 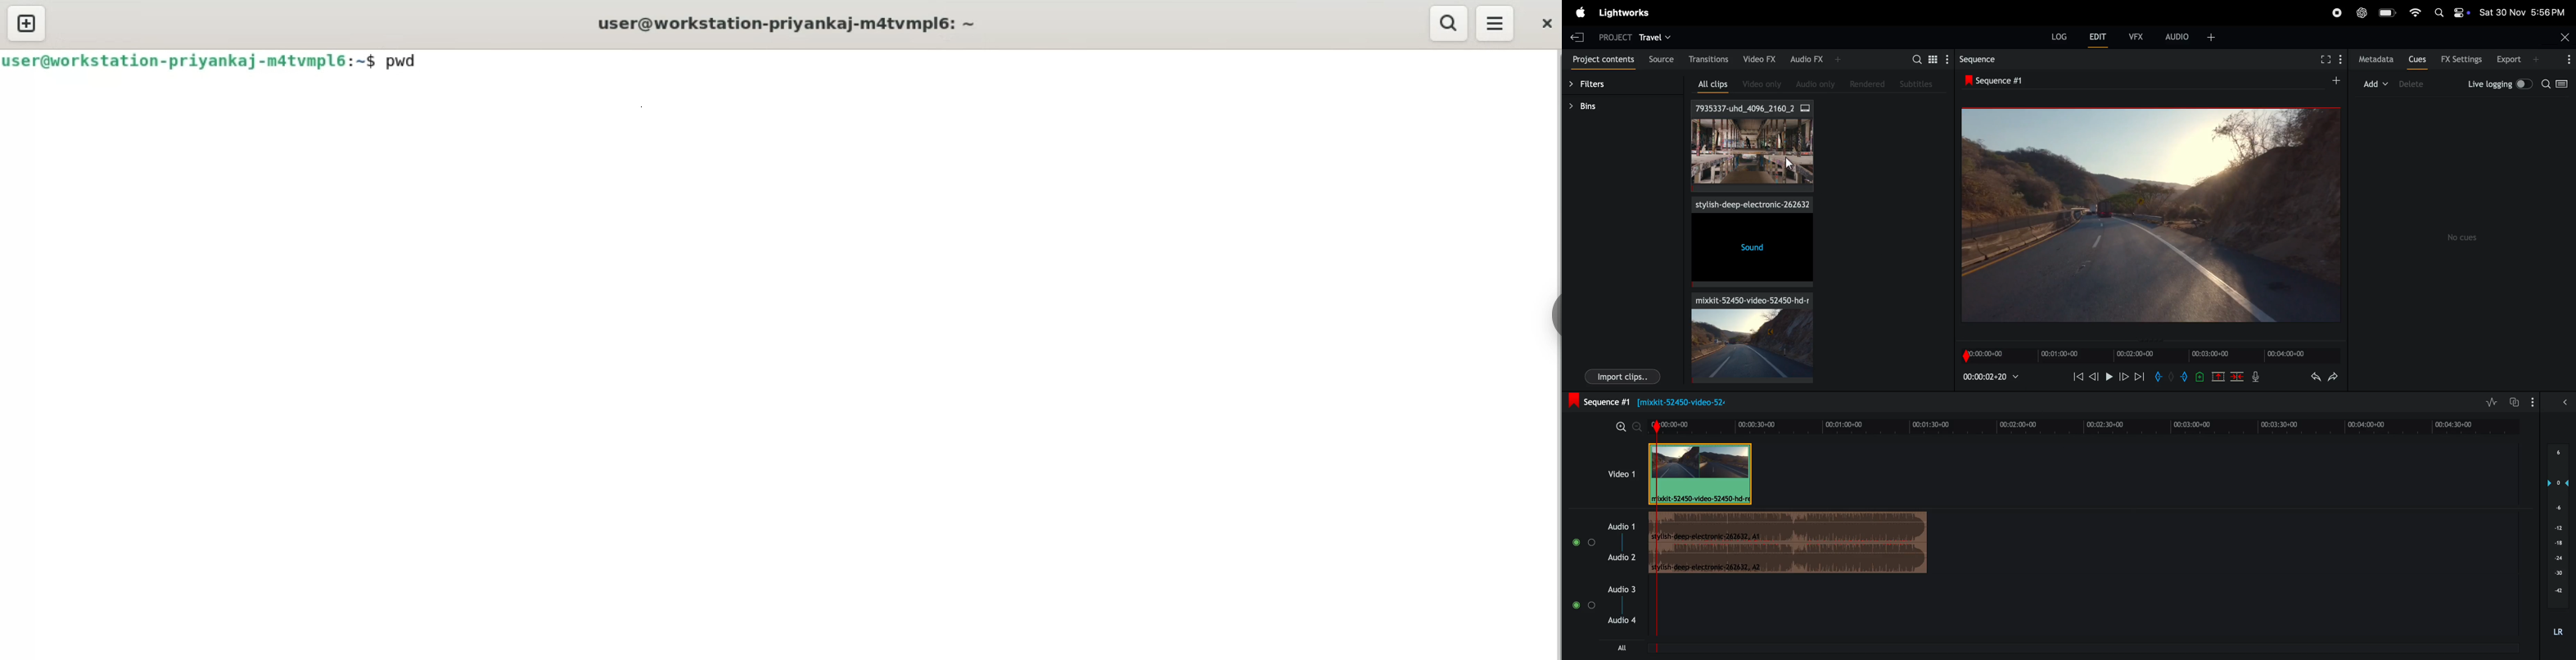 What do you see at coordinates (1622, 377) in the screenshot?
I see `import clips` at bounding box center [1622, 377].